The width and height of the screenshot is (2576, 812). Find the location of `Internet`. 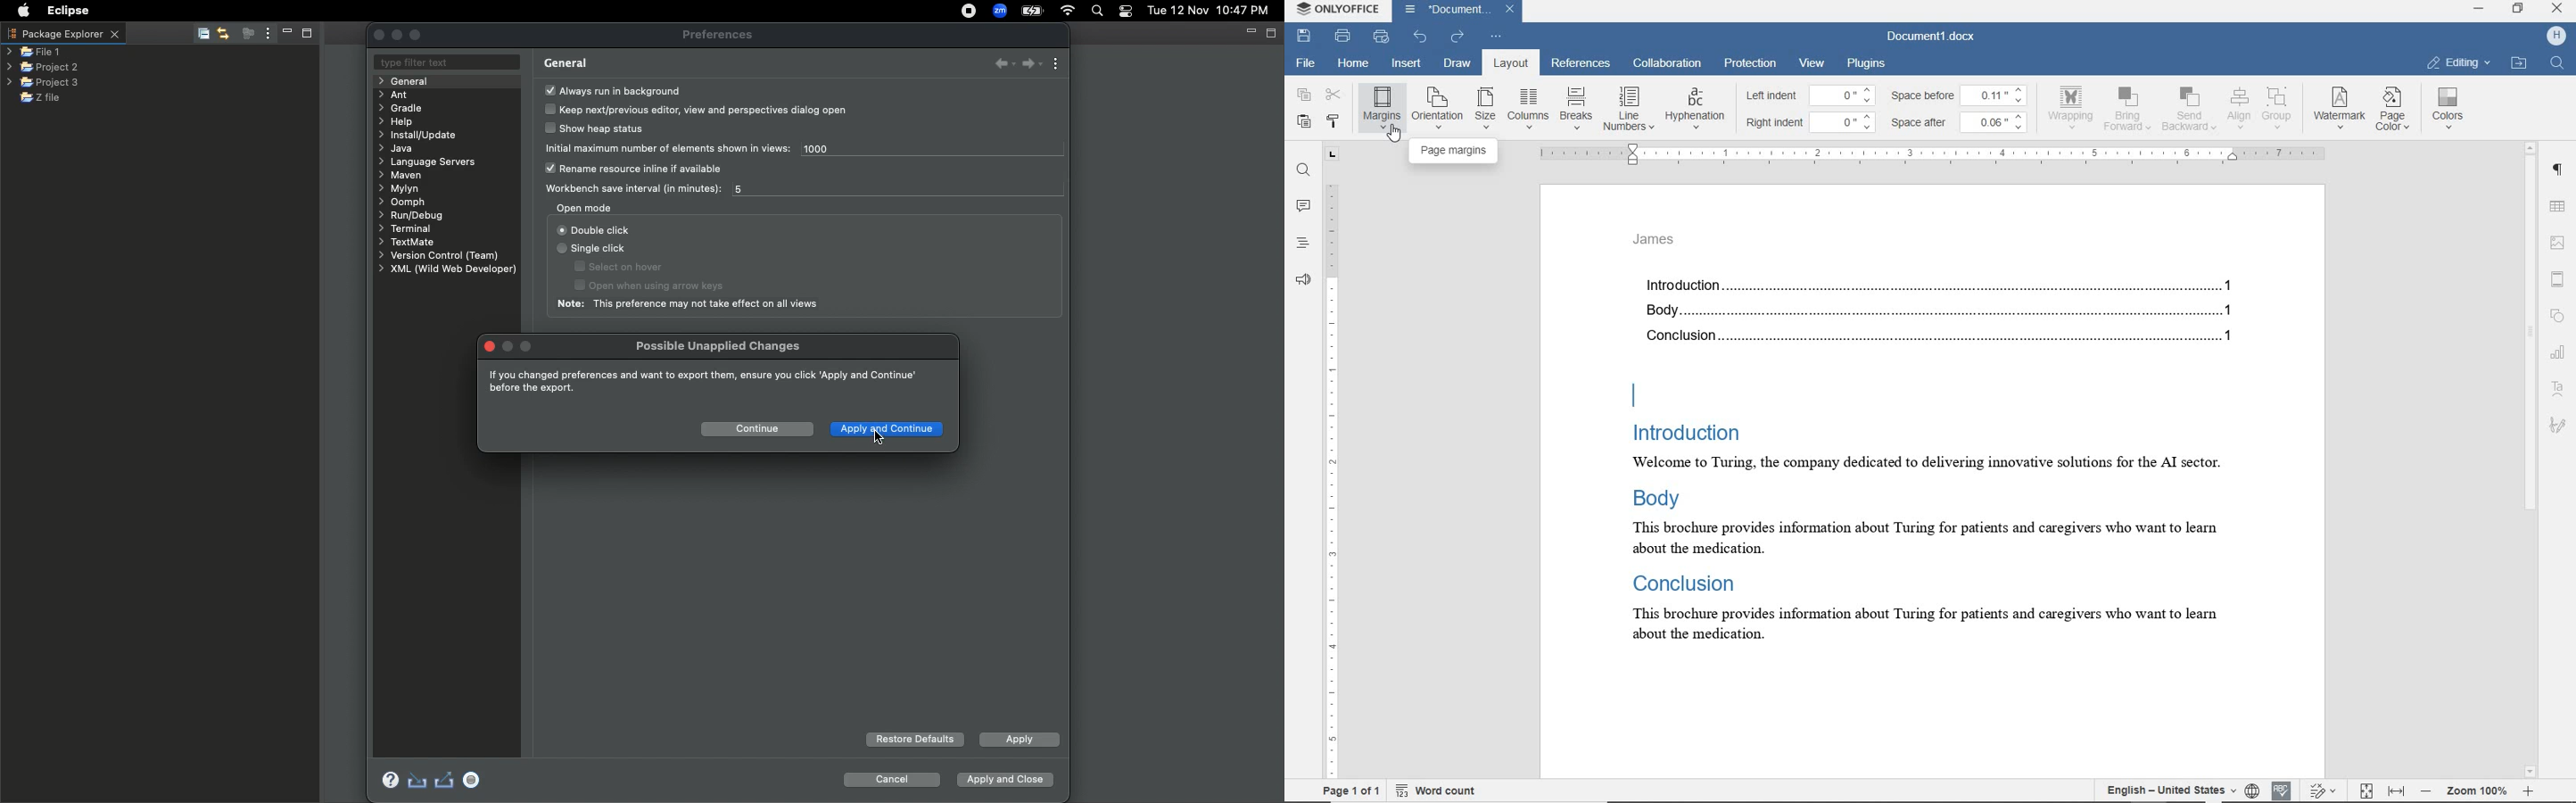

Internet is located at coordinates (1069, 11).